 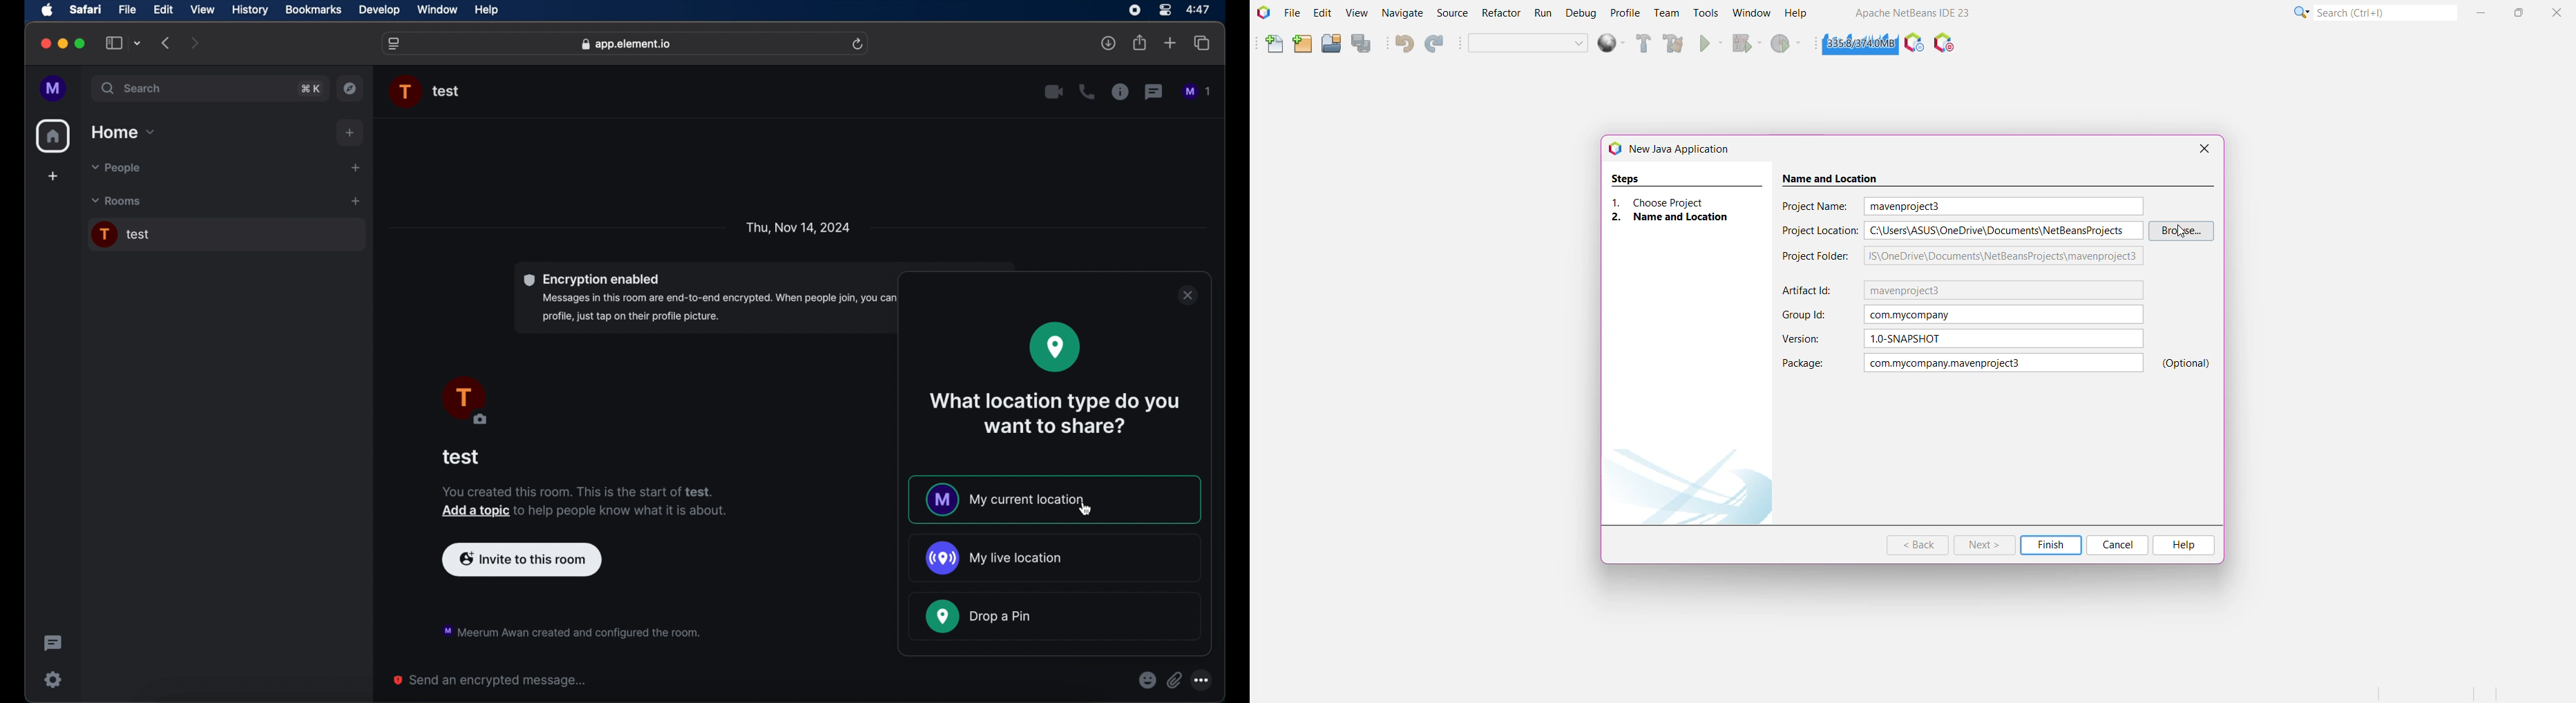 What do you see at coordinates (133, 89) in the screenshot?
I see `search` at bounding box center [133, 89].